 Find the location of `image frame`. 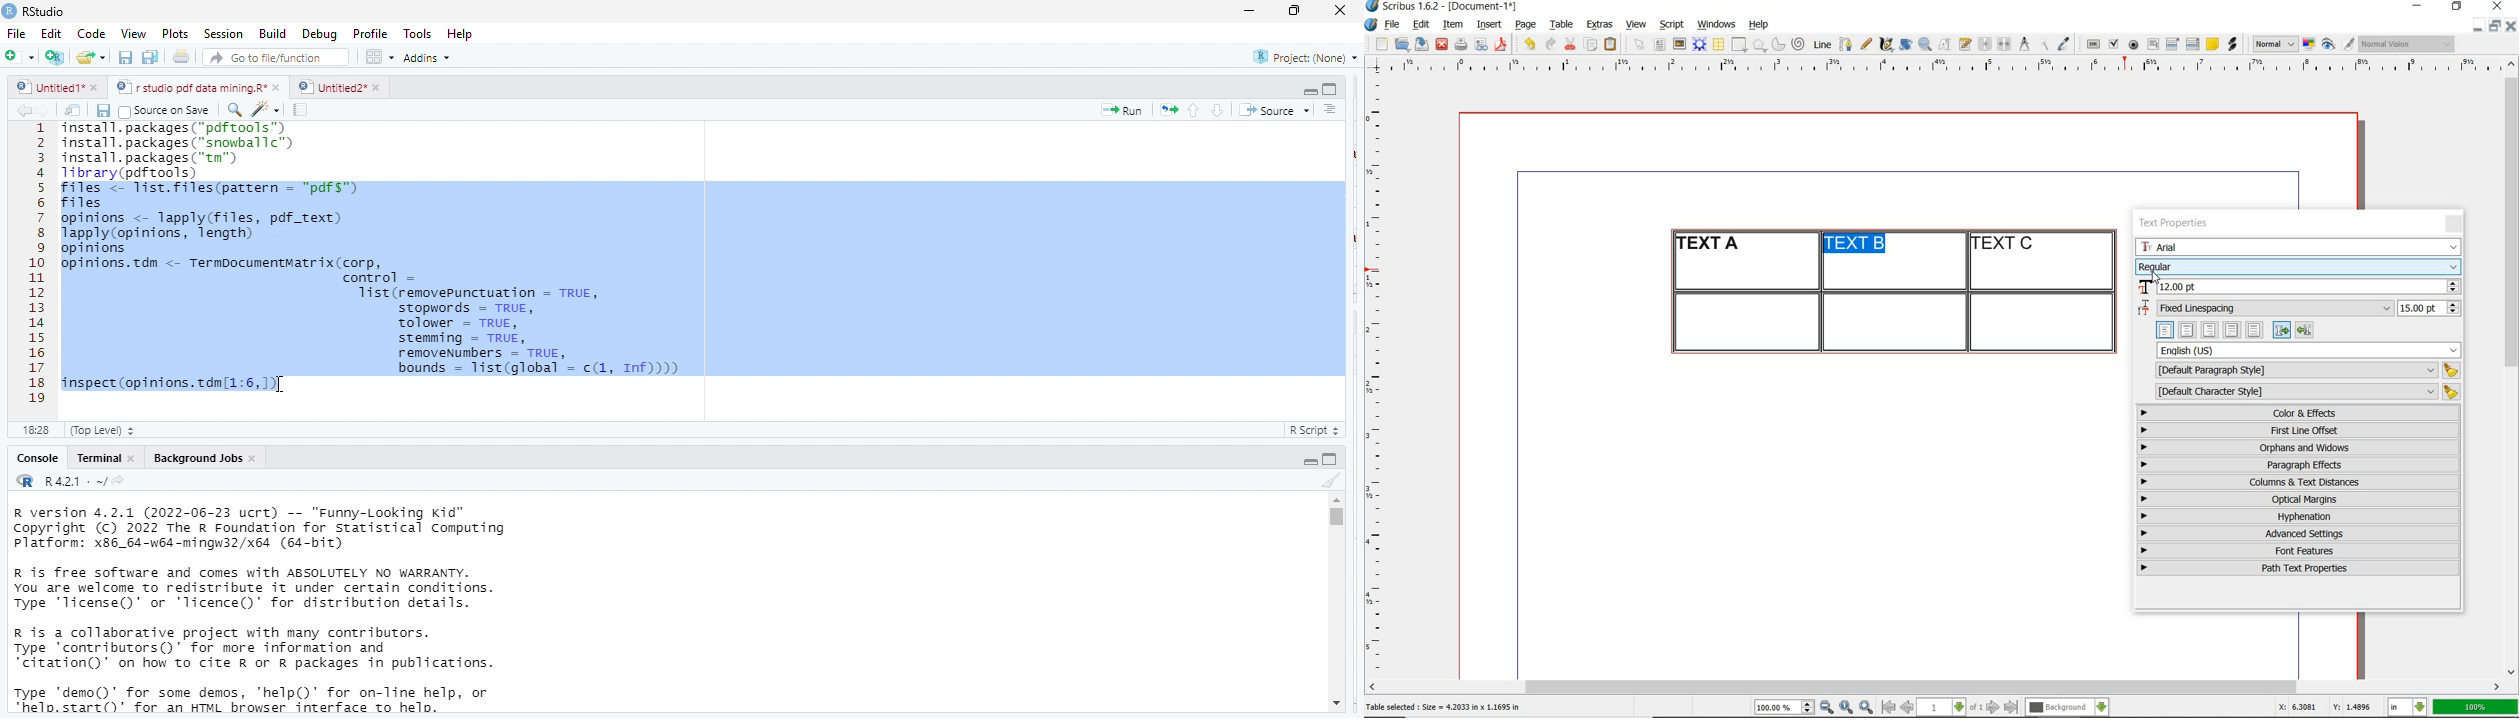

image frame is located at coordinates (1680, 44).